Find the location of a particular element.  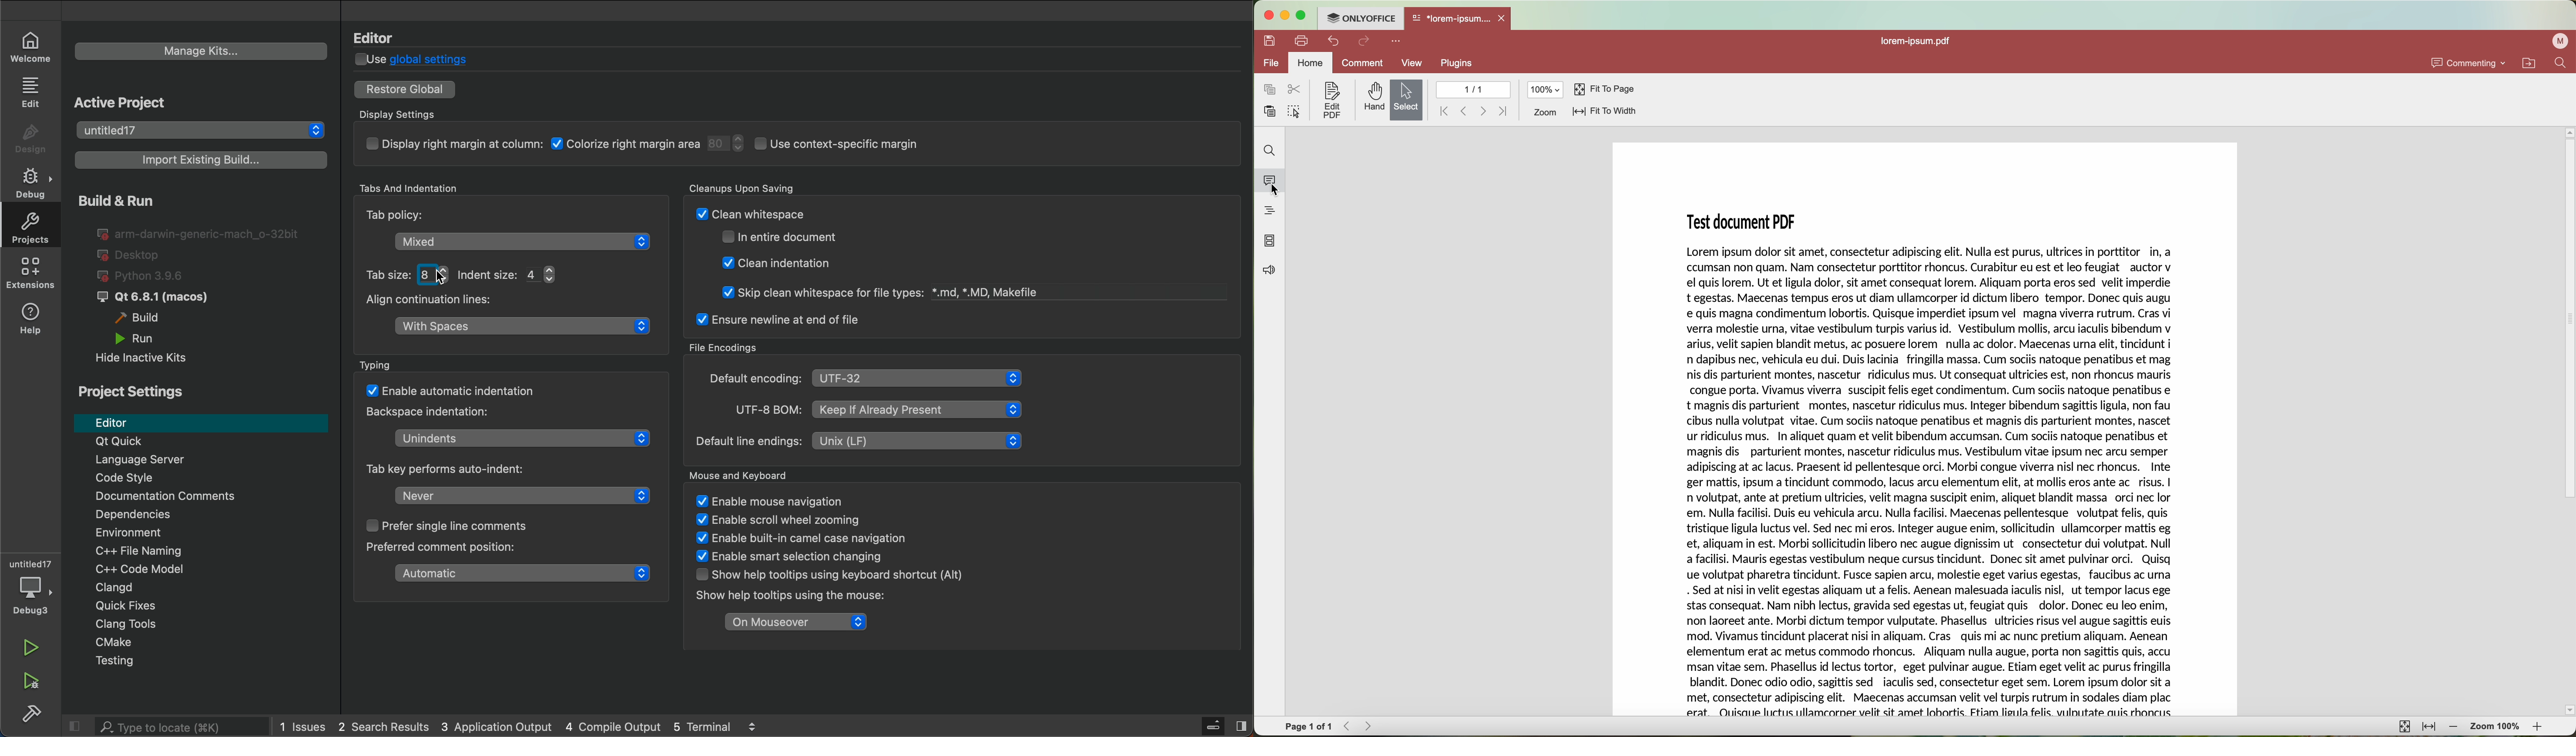

build  is located at coordinates (150, 319).